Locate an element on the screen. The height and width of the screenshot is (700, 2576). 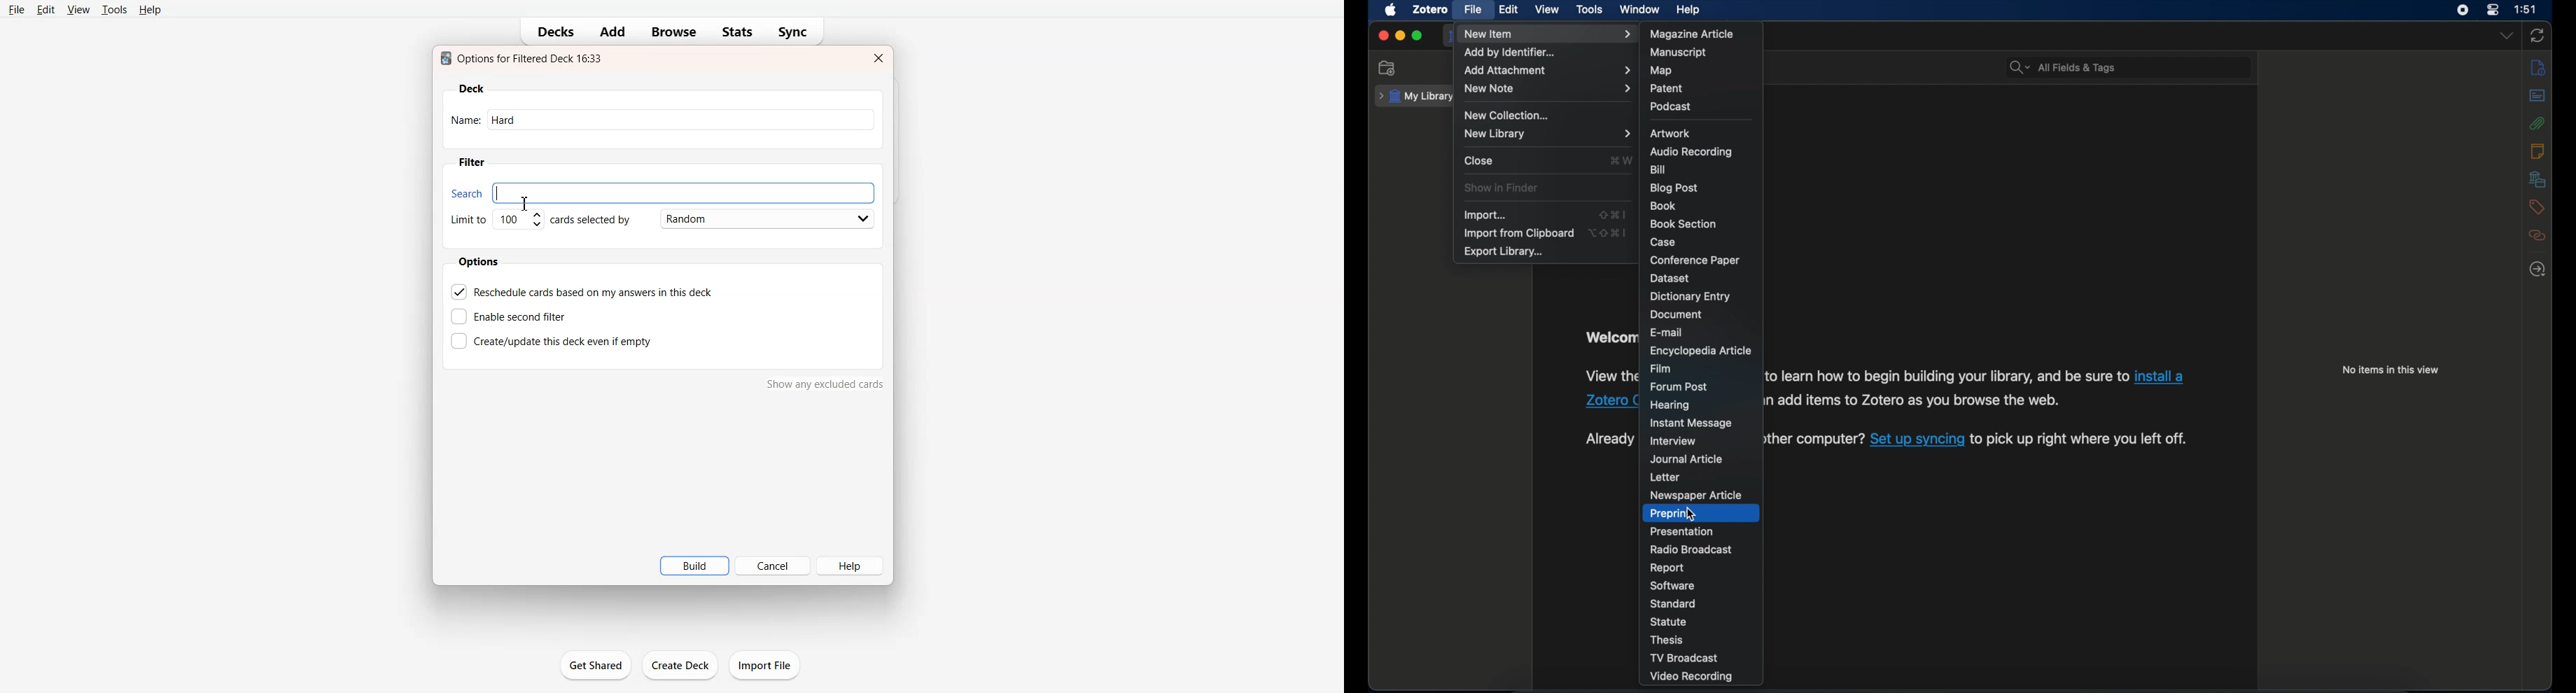
window is located at coordinates (1640, 10).